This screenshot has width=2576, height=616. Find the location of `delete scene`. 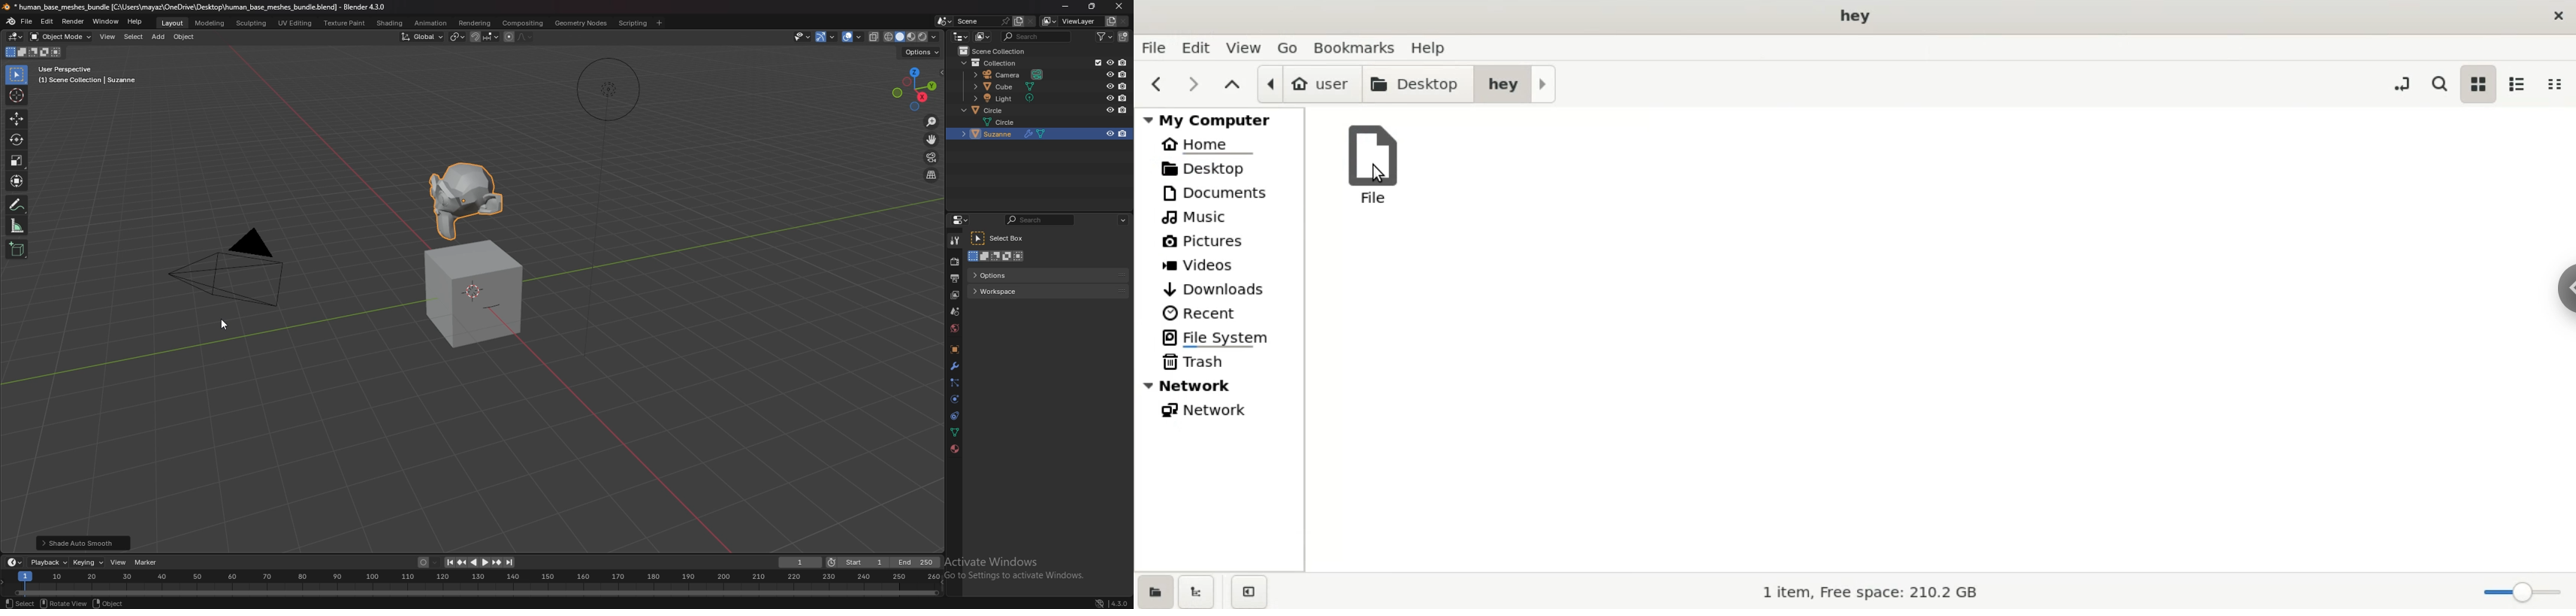

delete scene is located at coordinates (1033, 21).